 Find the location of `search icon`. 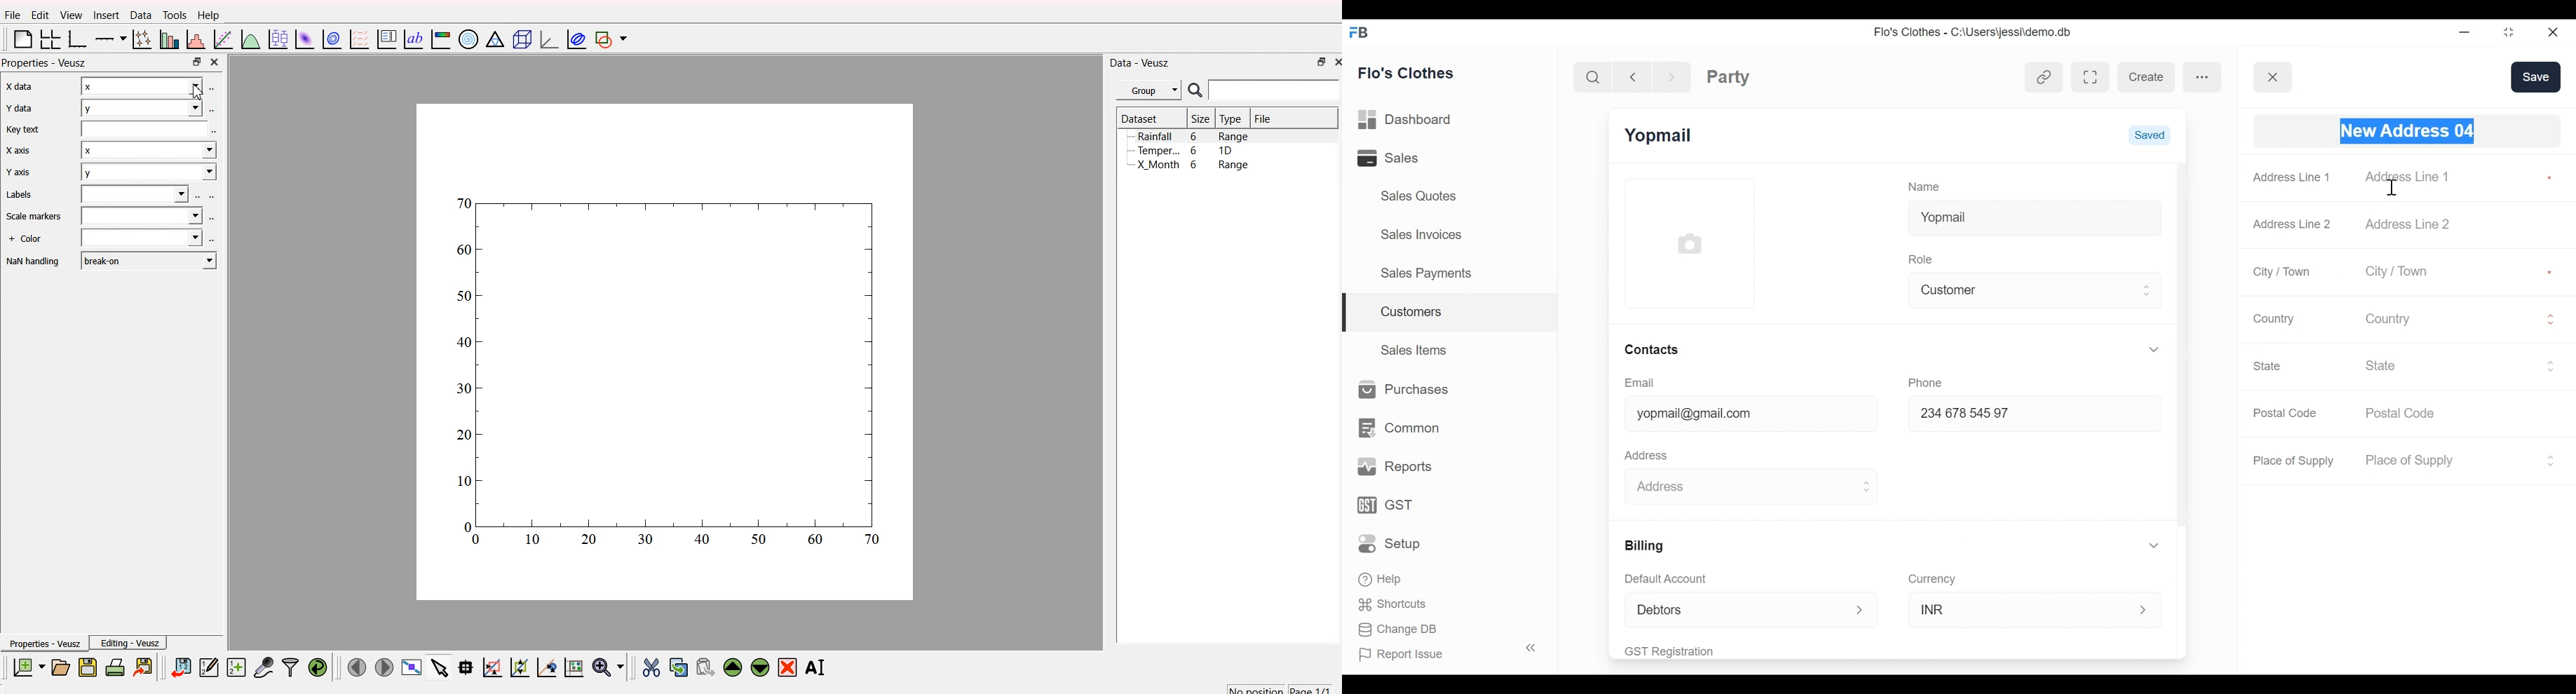

search icon is located at coordinates (1195, 90).